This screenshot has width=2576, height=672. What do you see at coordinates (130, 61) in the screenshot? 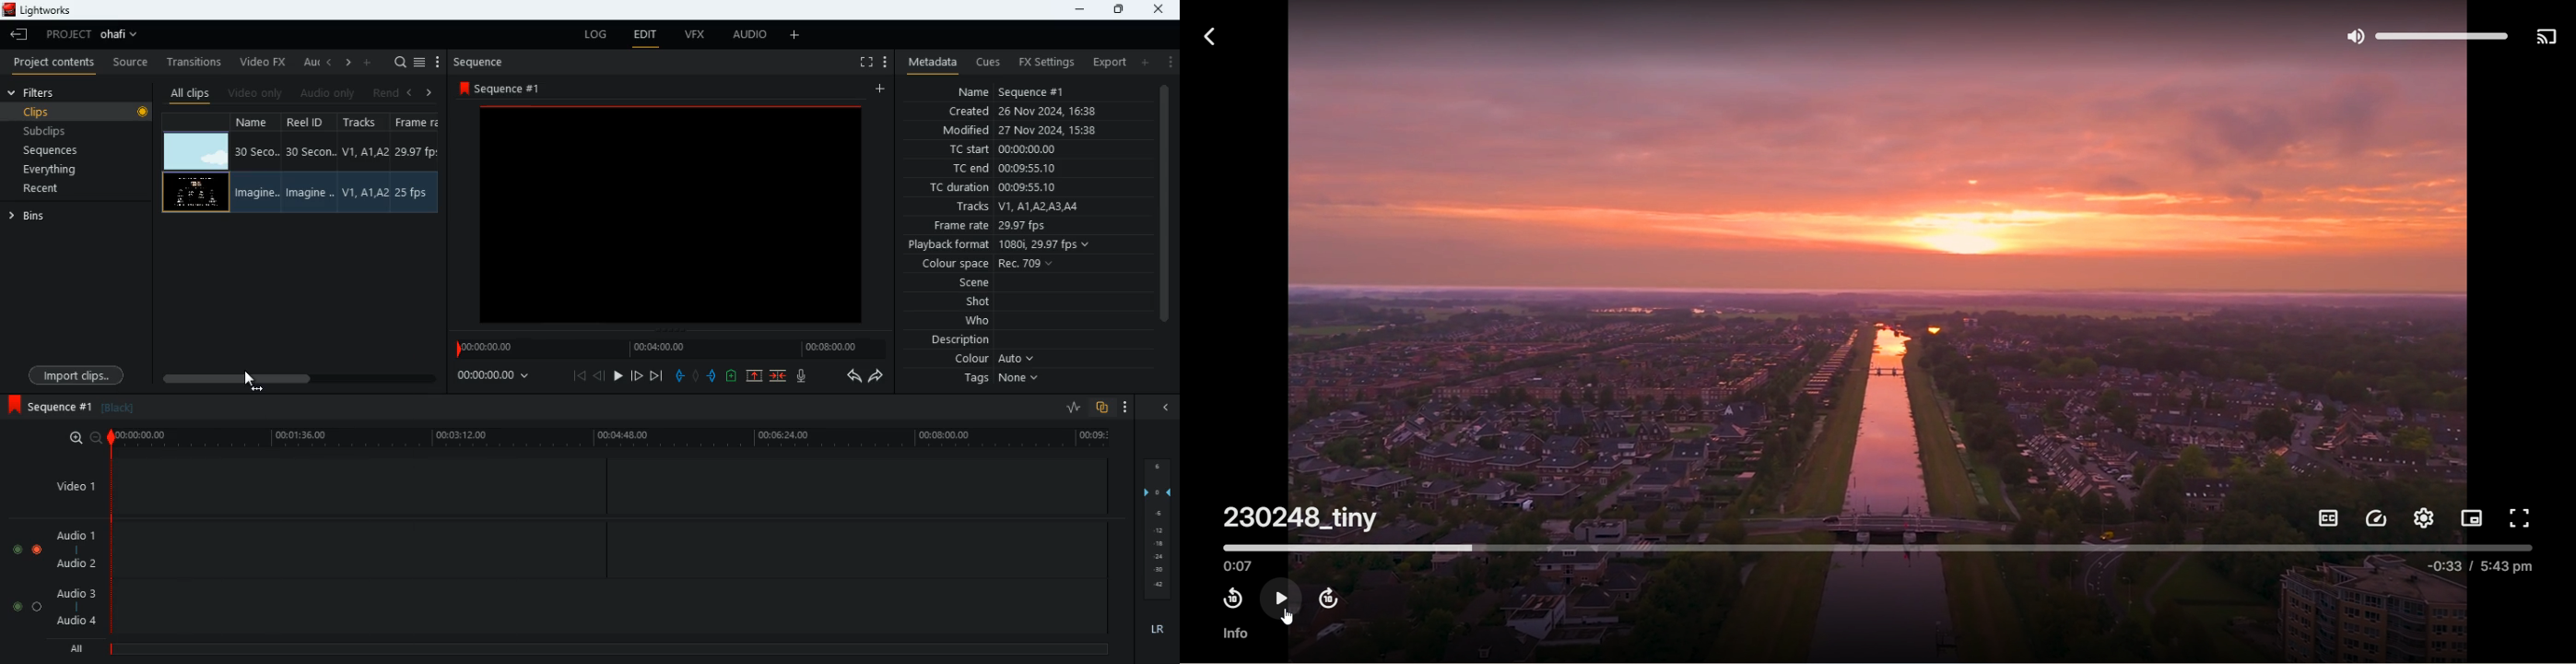
I see `source` at bounding box center [130, 61].